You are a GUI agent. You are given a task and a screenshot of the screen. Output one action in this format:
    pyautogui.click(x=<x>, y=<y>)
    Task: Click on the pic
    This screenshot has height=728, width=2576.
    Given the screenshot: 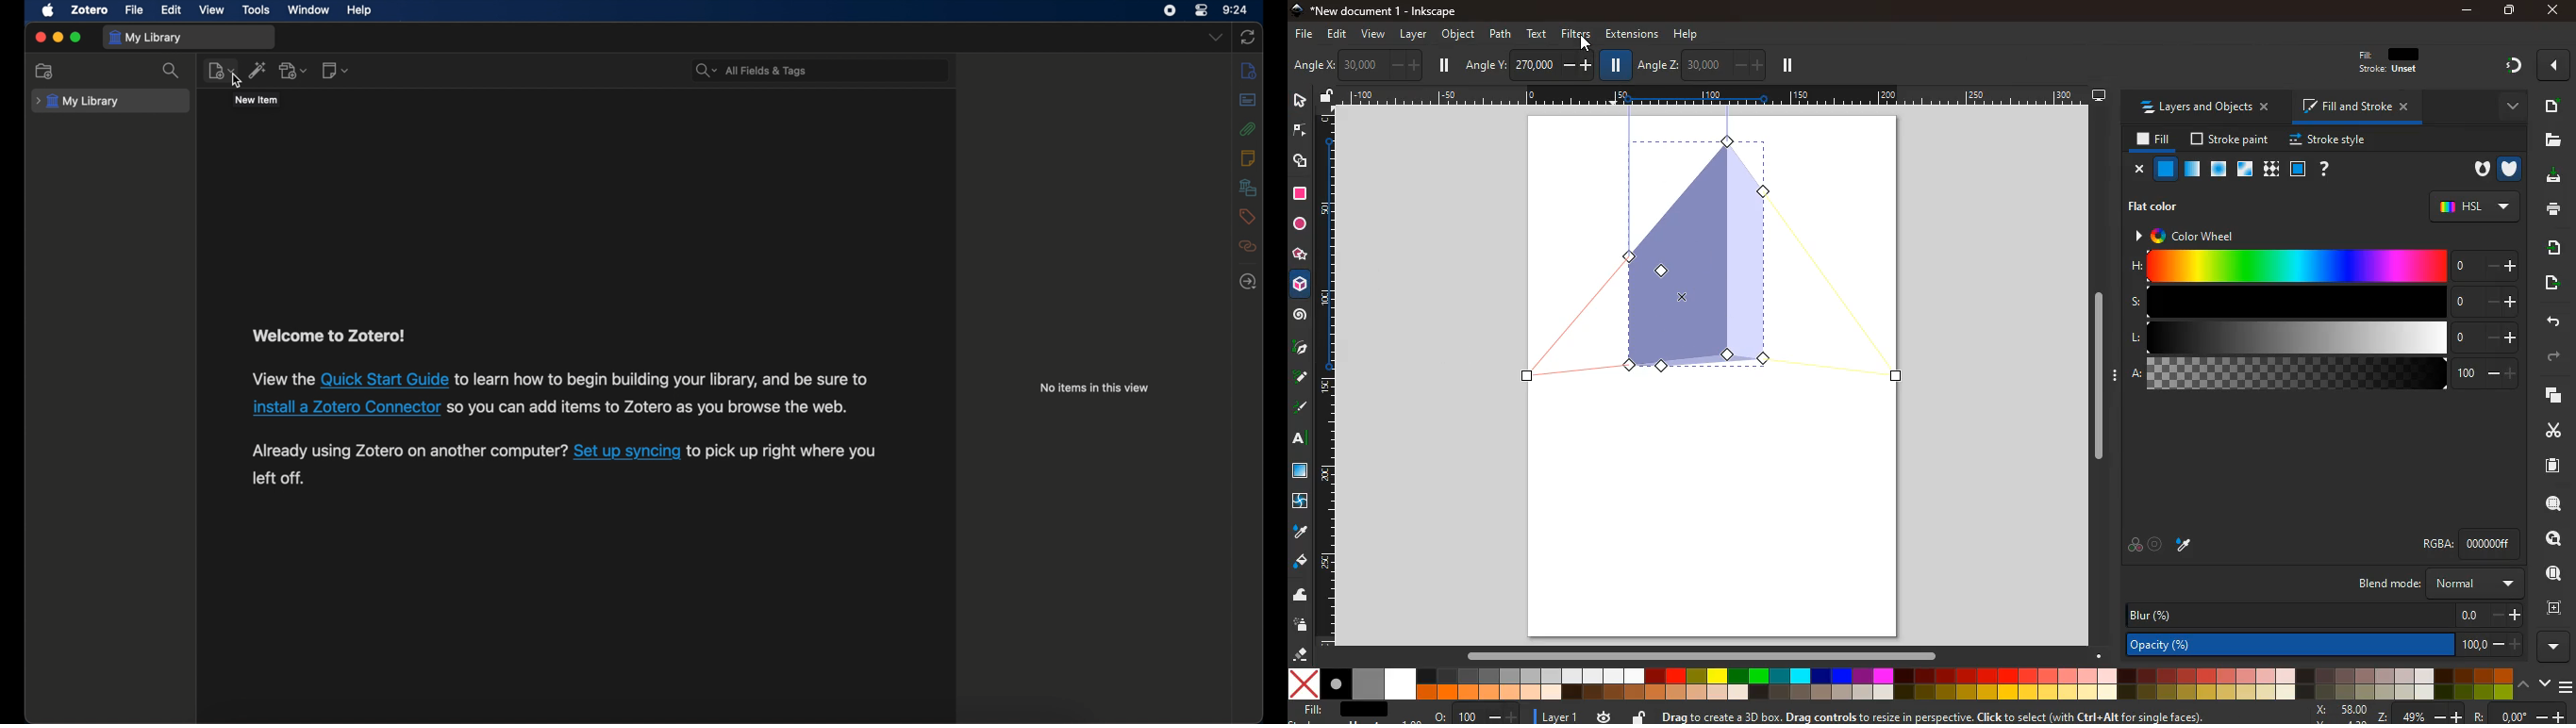 What is the action you would take?
    pyautogui.click(x=1300, y=349)
    